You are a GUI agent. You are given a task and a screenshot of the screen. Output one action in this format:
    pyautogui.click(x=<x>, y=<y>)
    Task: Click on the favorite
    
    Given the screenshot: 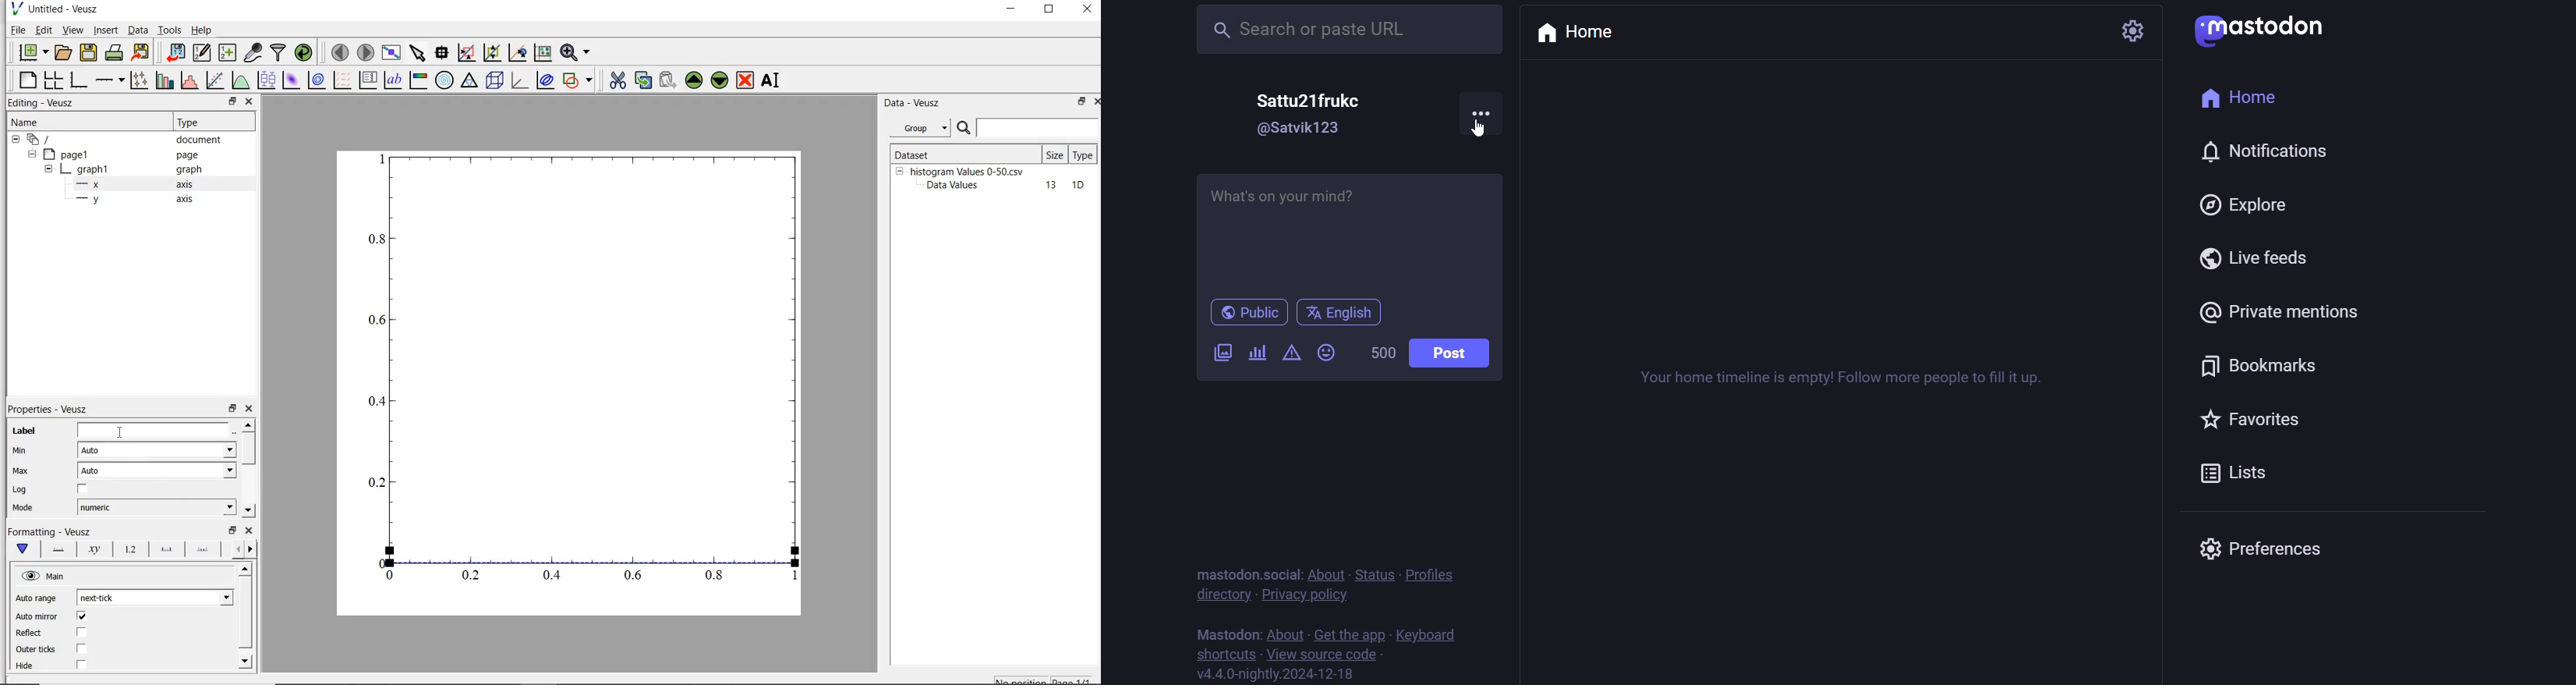 What is the action you would take?
    pyautogui.click(x=2249, y=417)
    